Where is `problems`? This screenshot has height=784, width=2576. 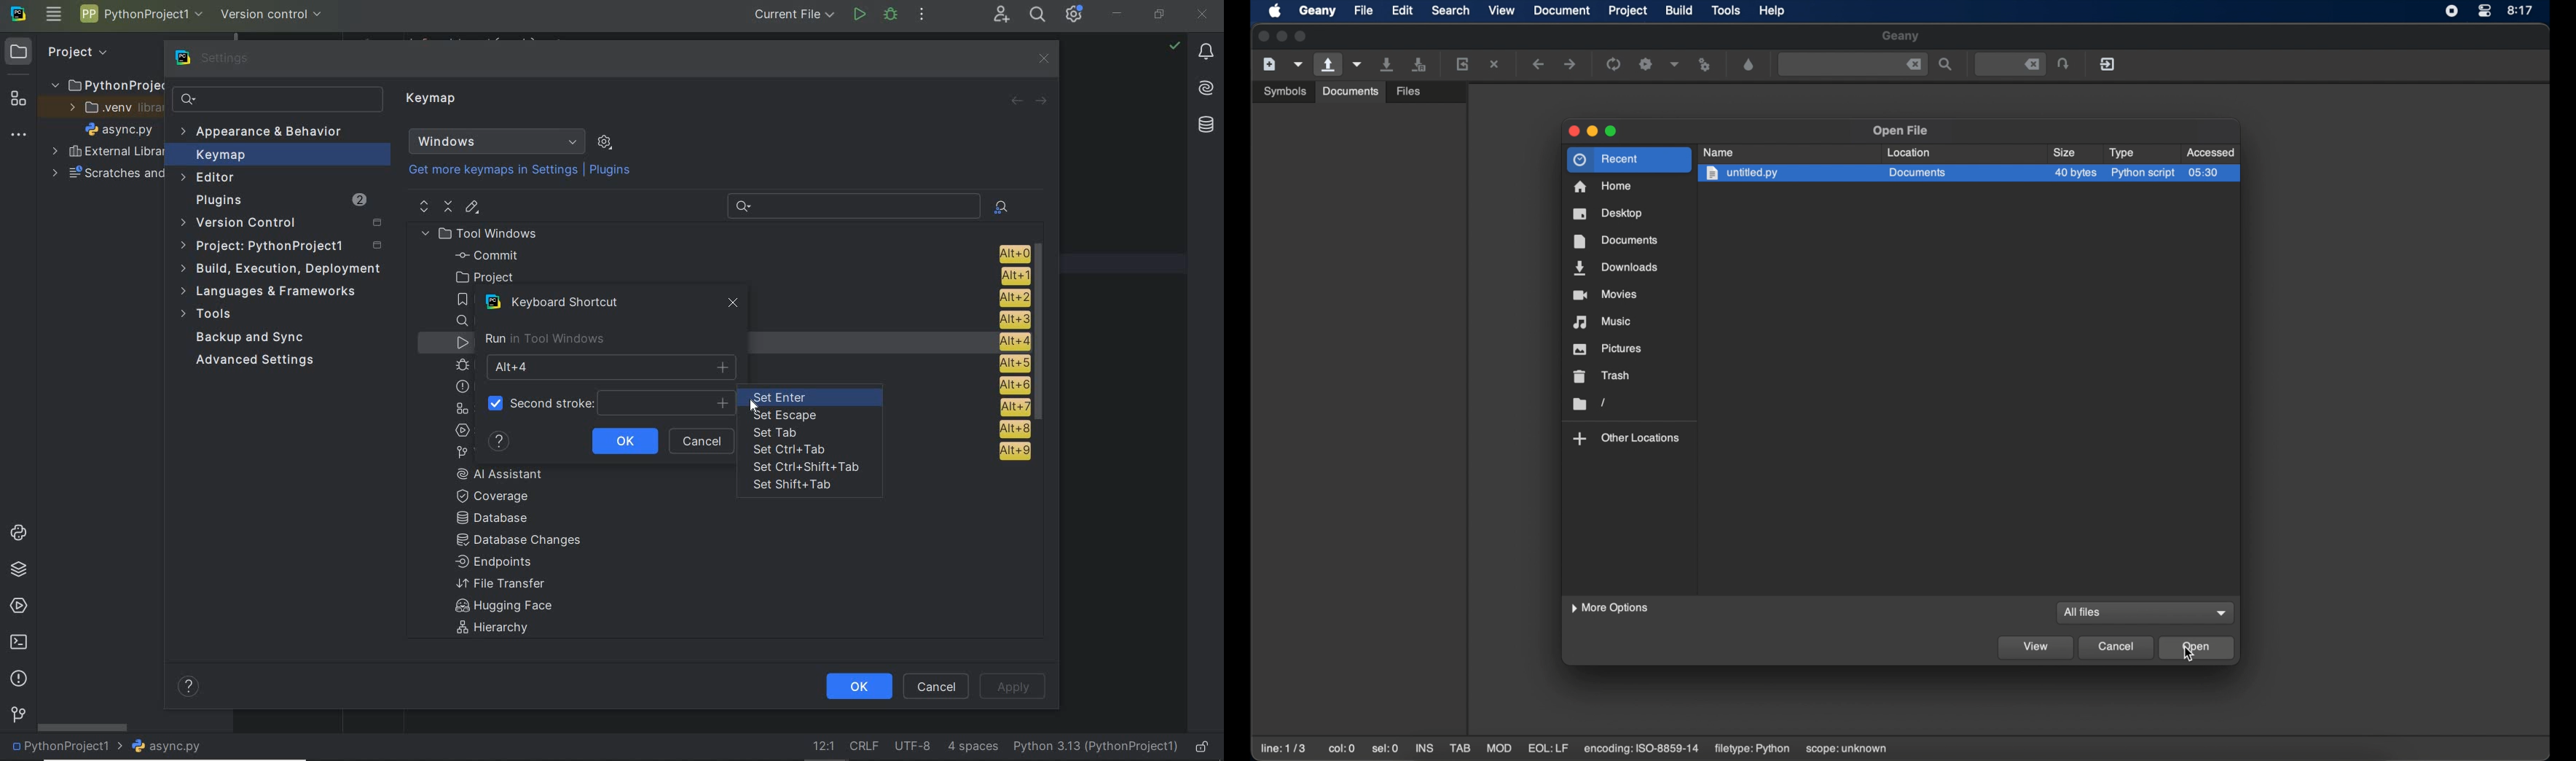
problems is located at coordinates (18, 679).